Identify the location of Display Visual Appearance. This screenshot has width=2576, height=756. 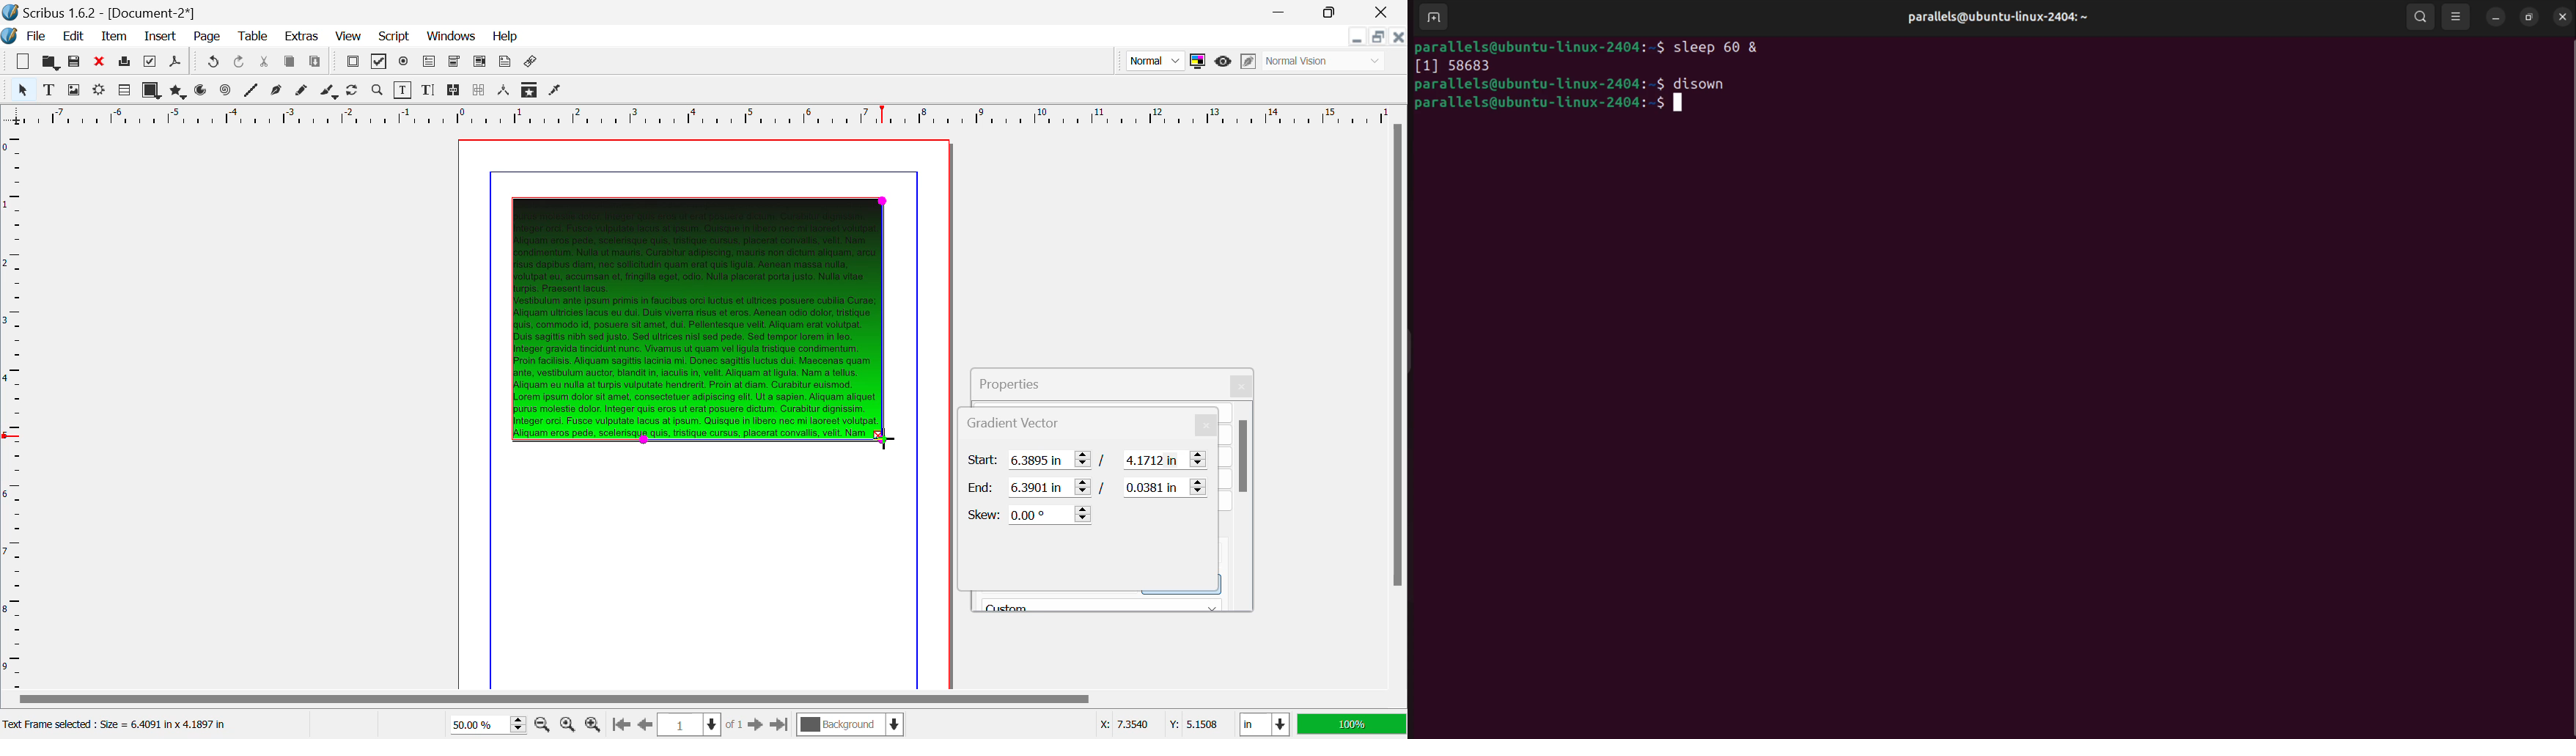
(1325, 61).